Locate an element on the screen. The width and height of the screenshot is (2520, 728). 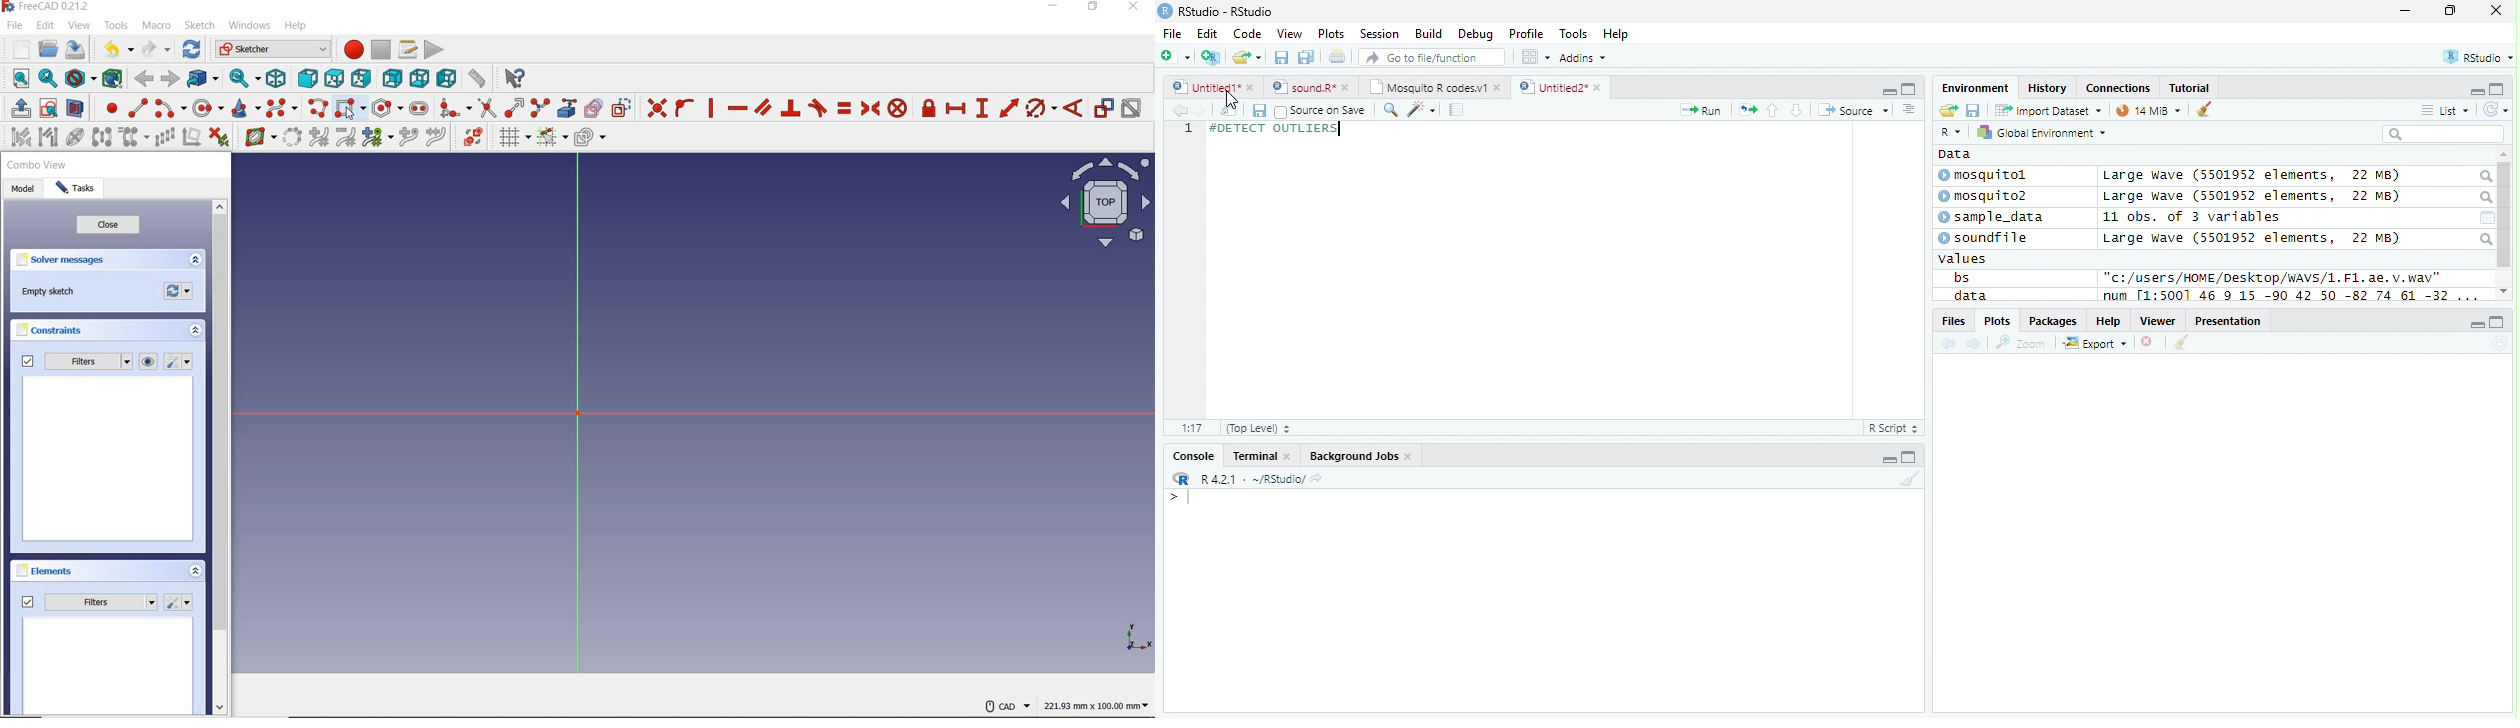
Show document outline is located at coordinates (1908, 109).